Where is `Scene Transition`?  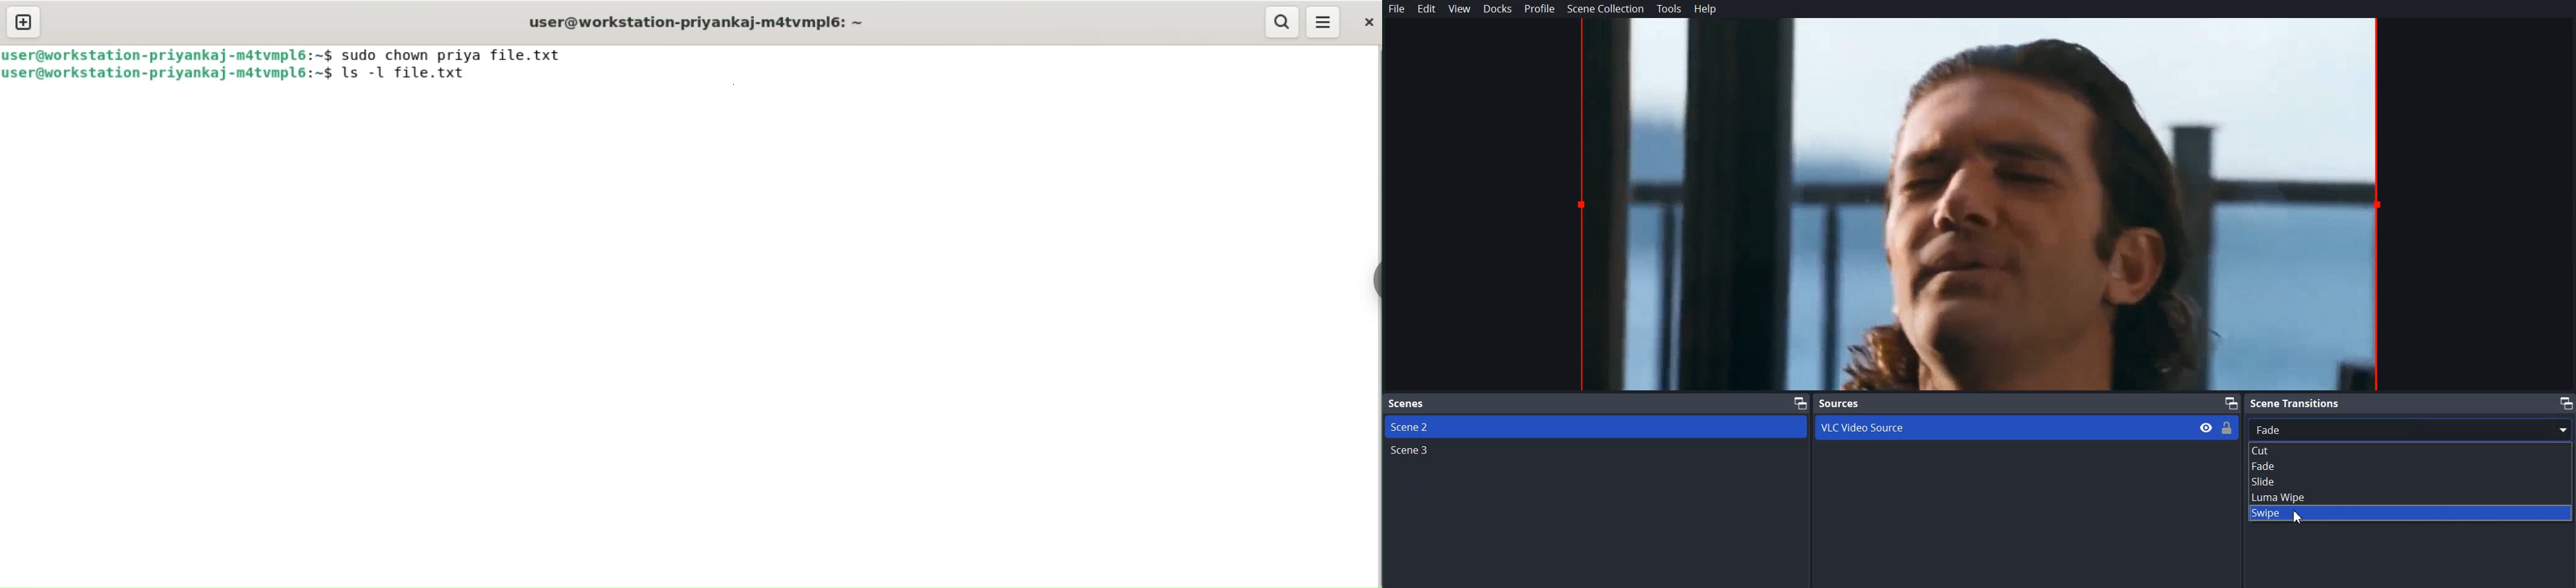 Scene Transition is located at coordinates (2409, 403).